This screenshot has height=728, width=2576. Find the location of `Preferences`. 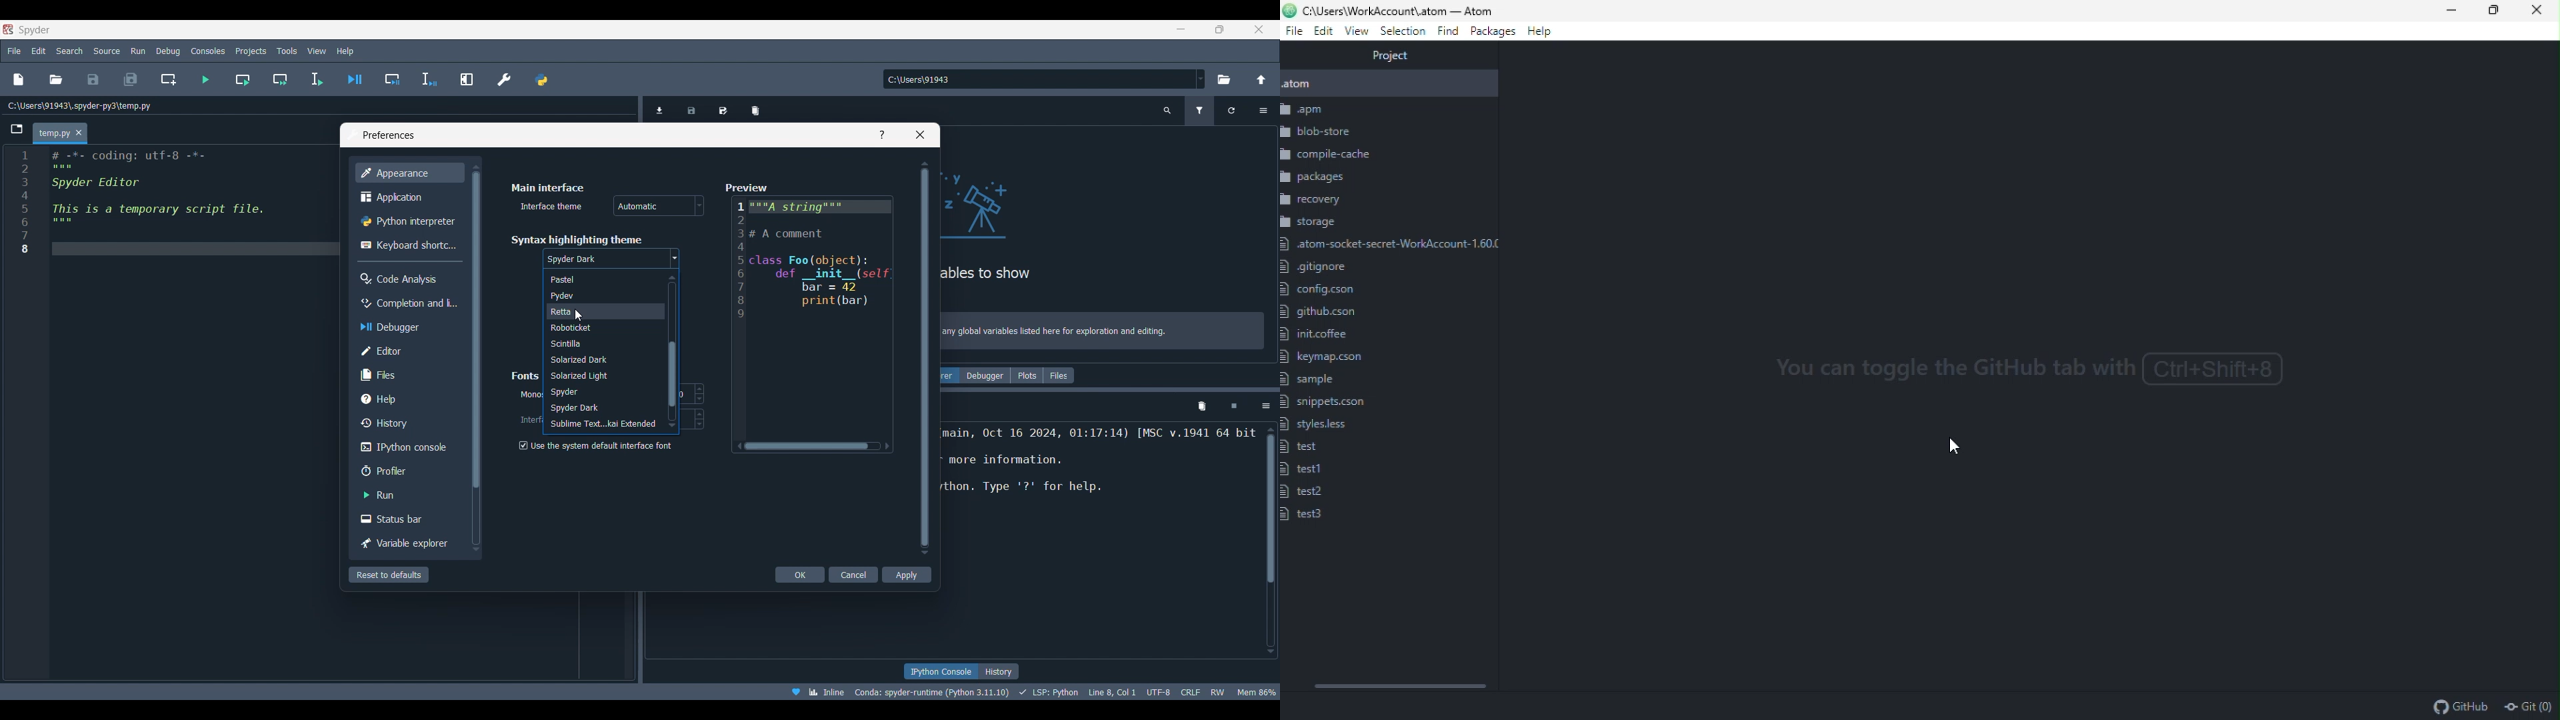

Preferences is located at coordinates (505, 79).